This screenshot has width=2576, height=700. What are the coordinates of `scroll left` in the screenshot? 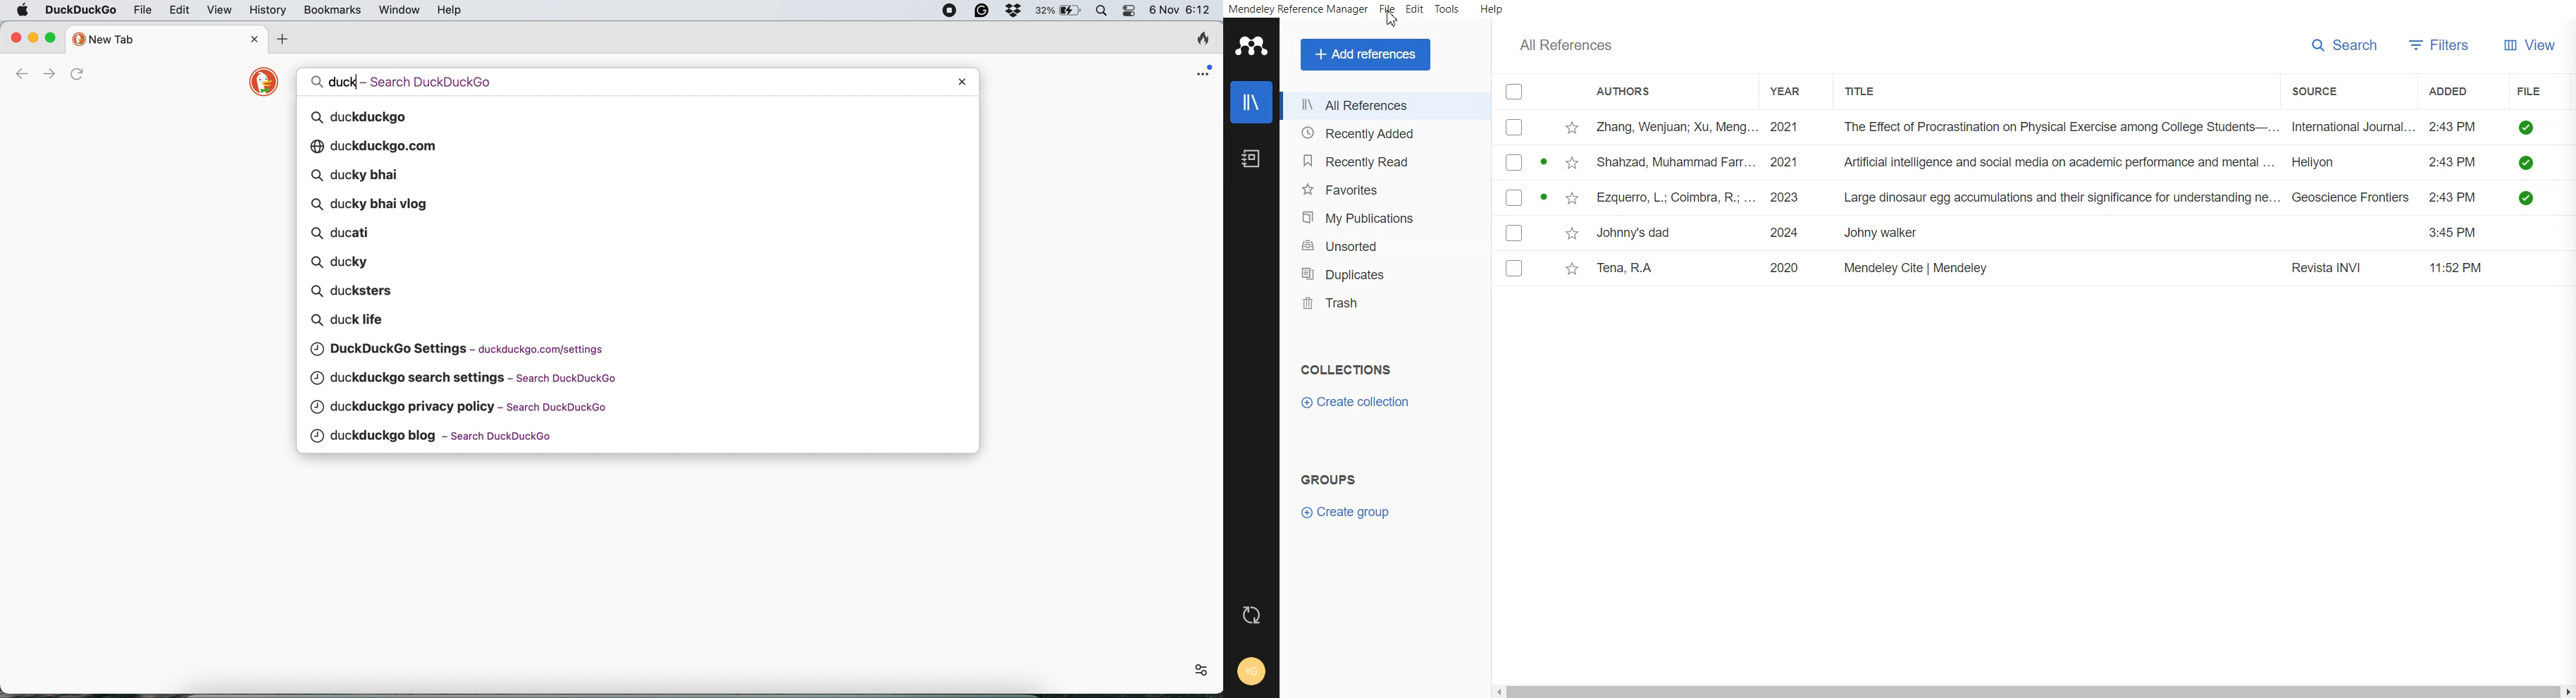 It's located at (1497, 691).